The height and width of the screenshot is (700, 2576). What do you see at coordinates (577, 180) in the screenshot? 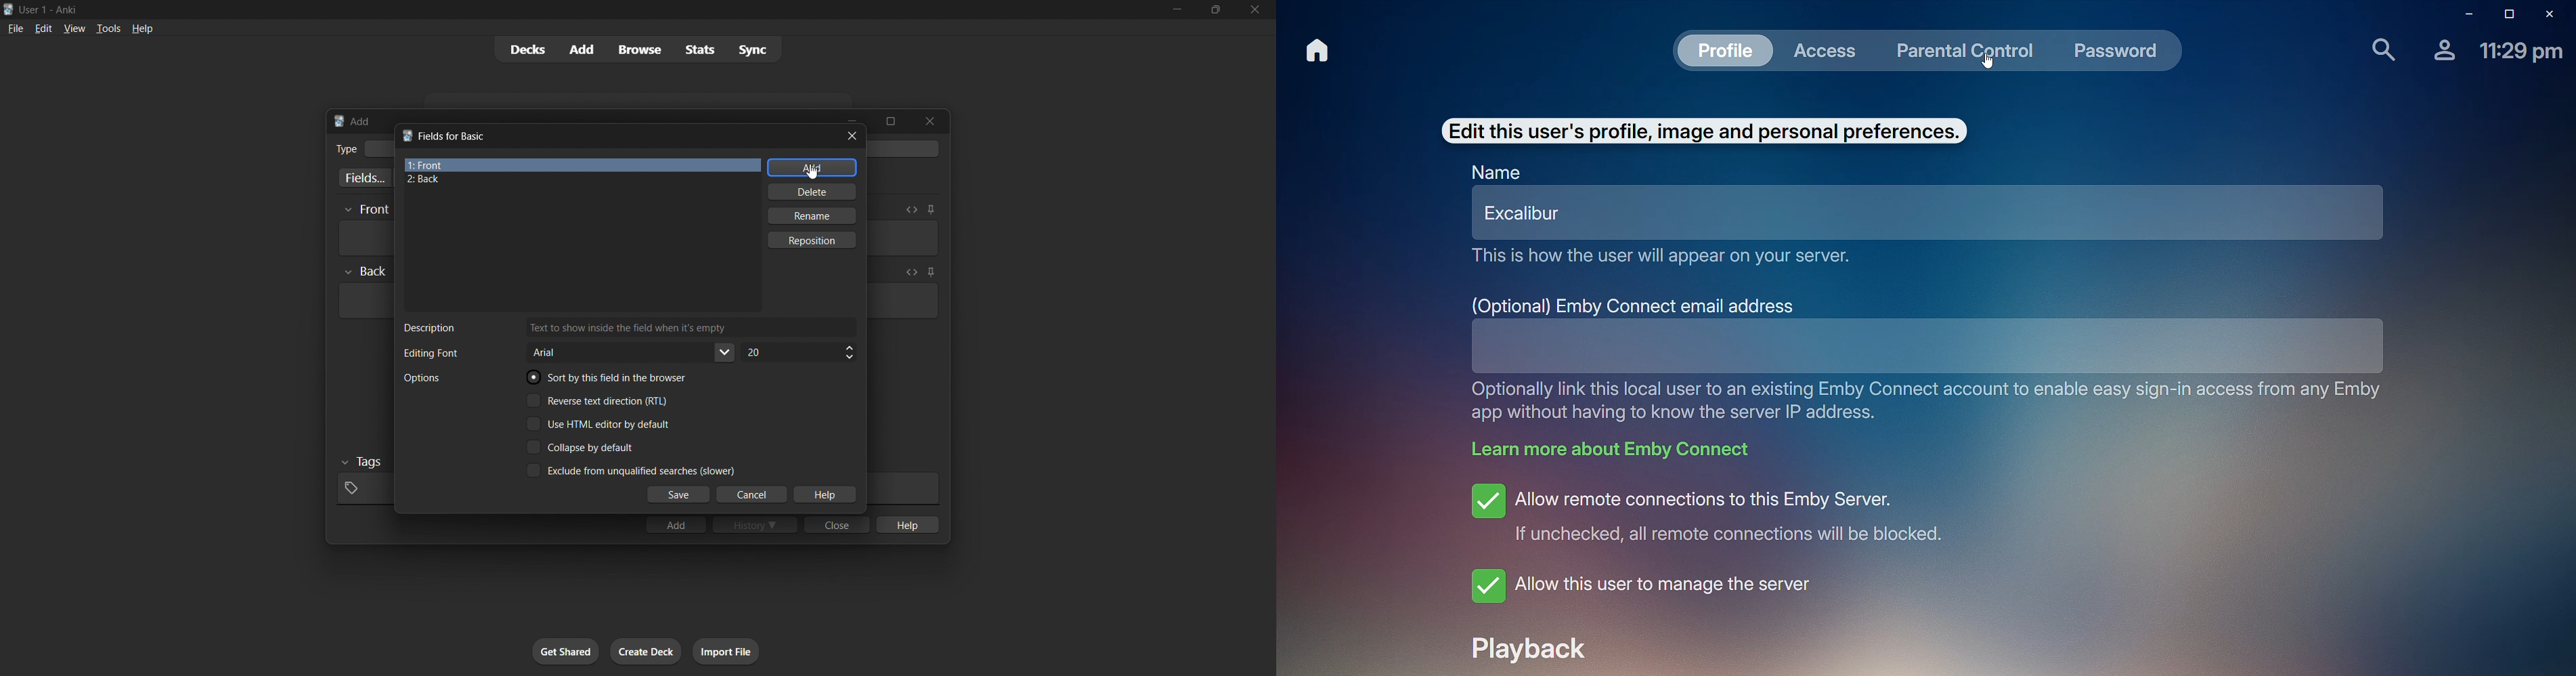
I see `back field` at bounding box center [577, 180].